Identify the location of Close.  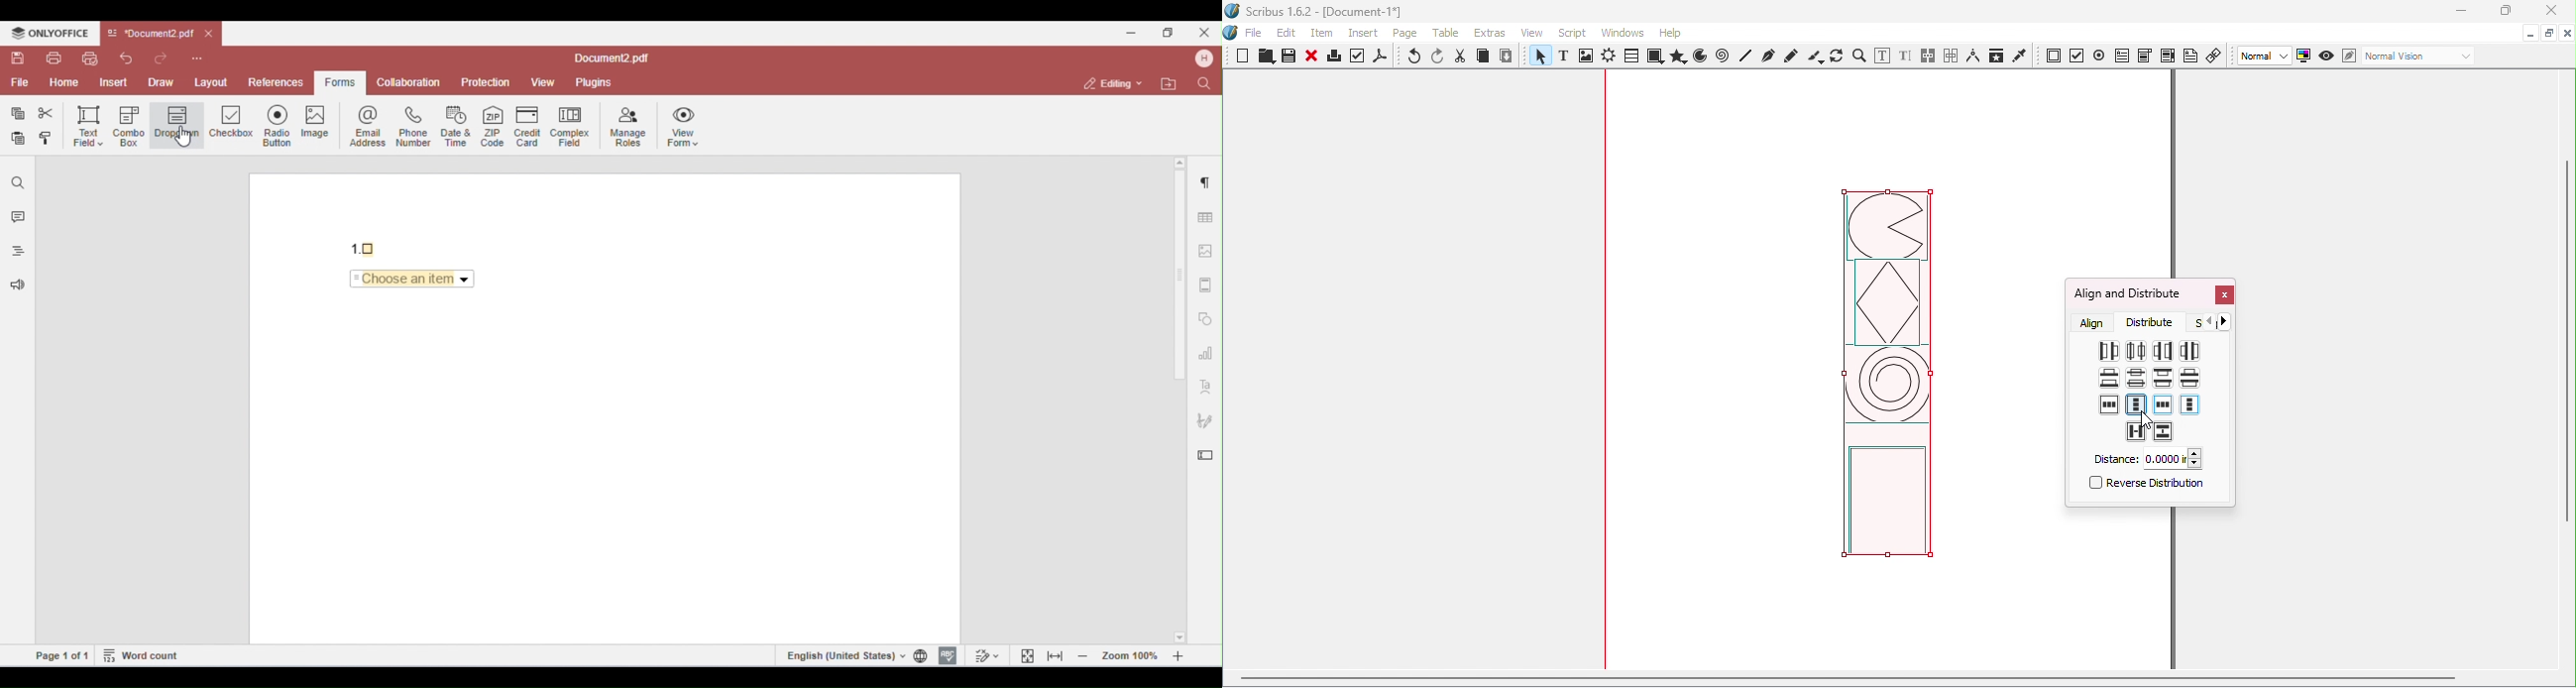
(2223, 296).